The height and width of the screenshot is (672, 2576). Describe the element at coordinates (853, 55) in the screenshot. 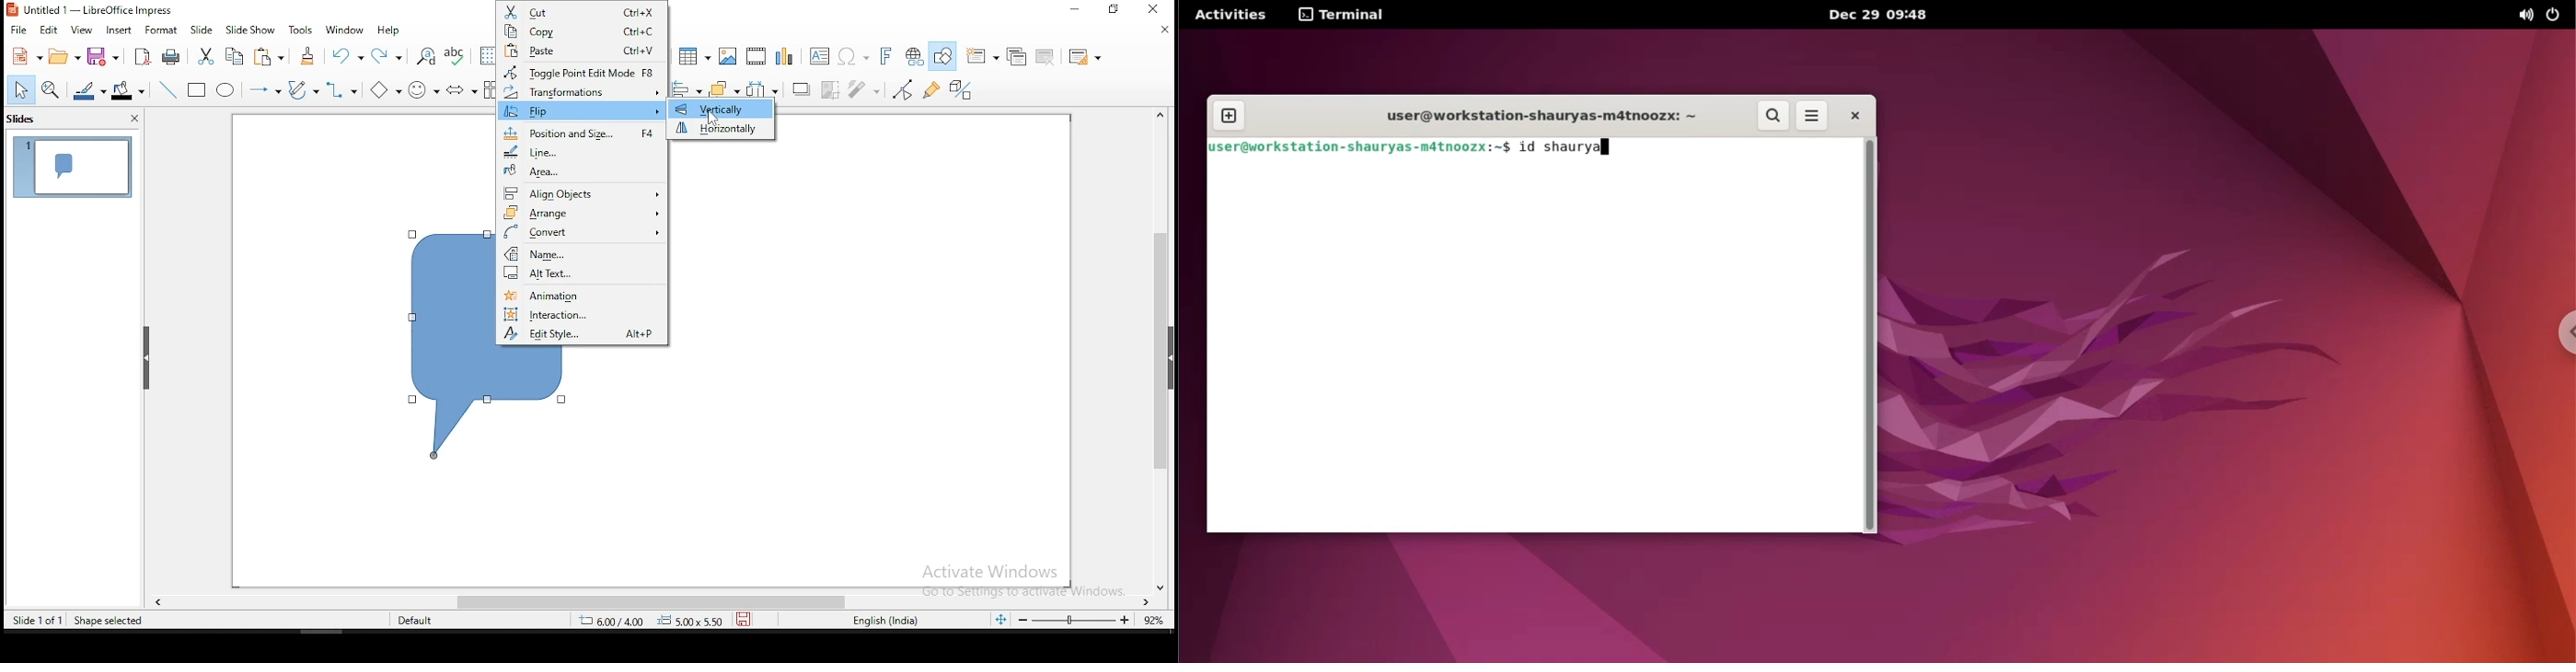

I see `insert special characters` at that location.